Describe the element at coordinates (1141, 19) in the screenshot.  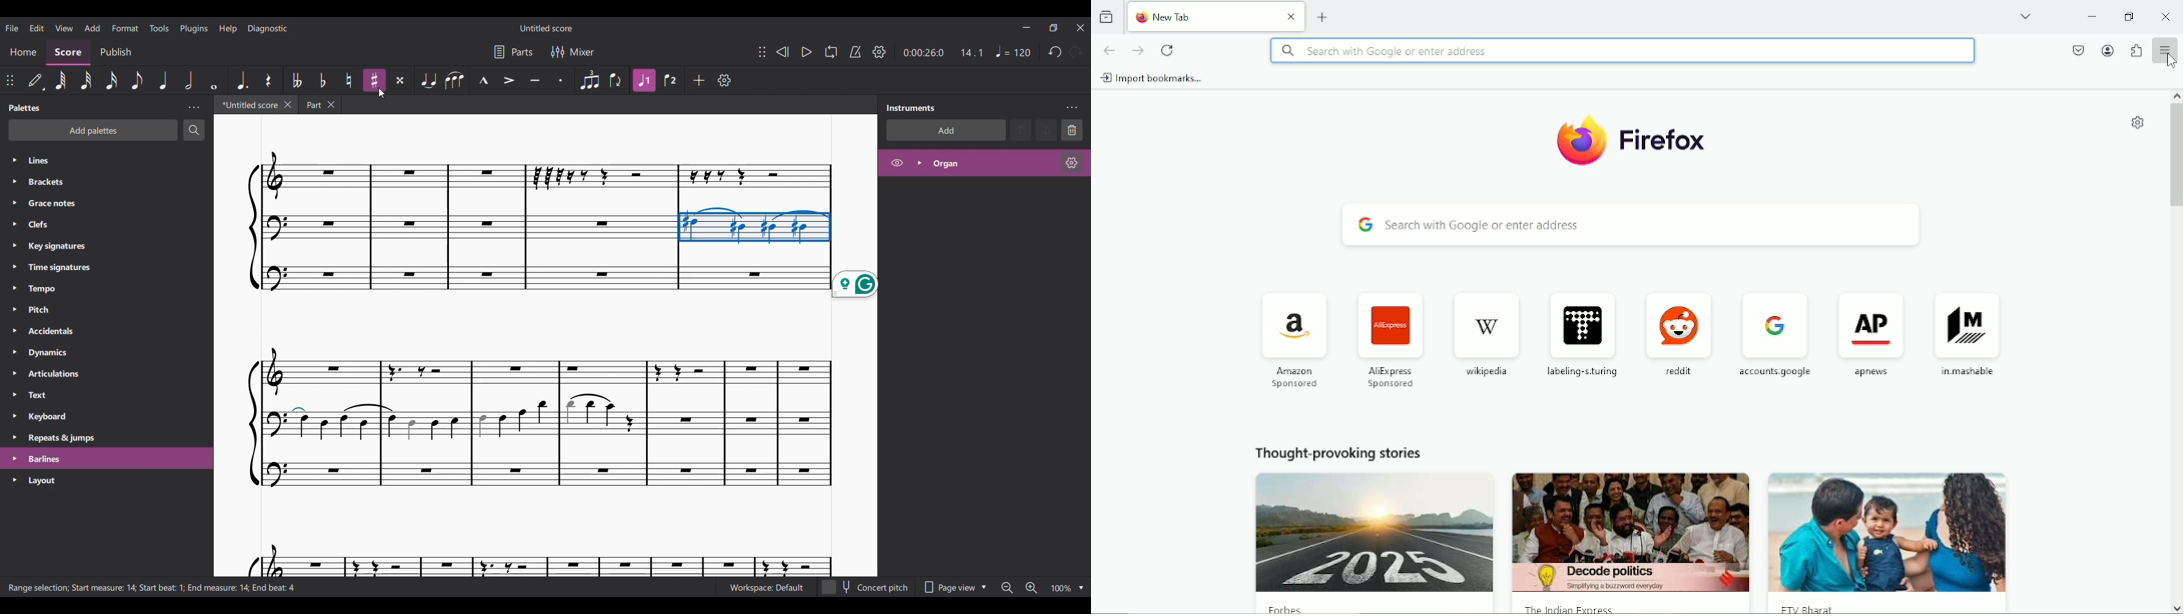
I see `firefox logo` at that location.